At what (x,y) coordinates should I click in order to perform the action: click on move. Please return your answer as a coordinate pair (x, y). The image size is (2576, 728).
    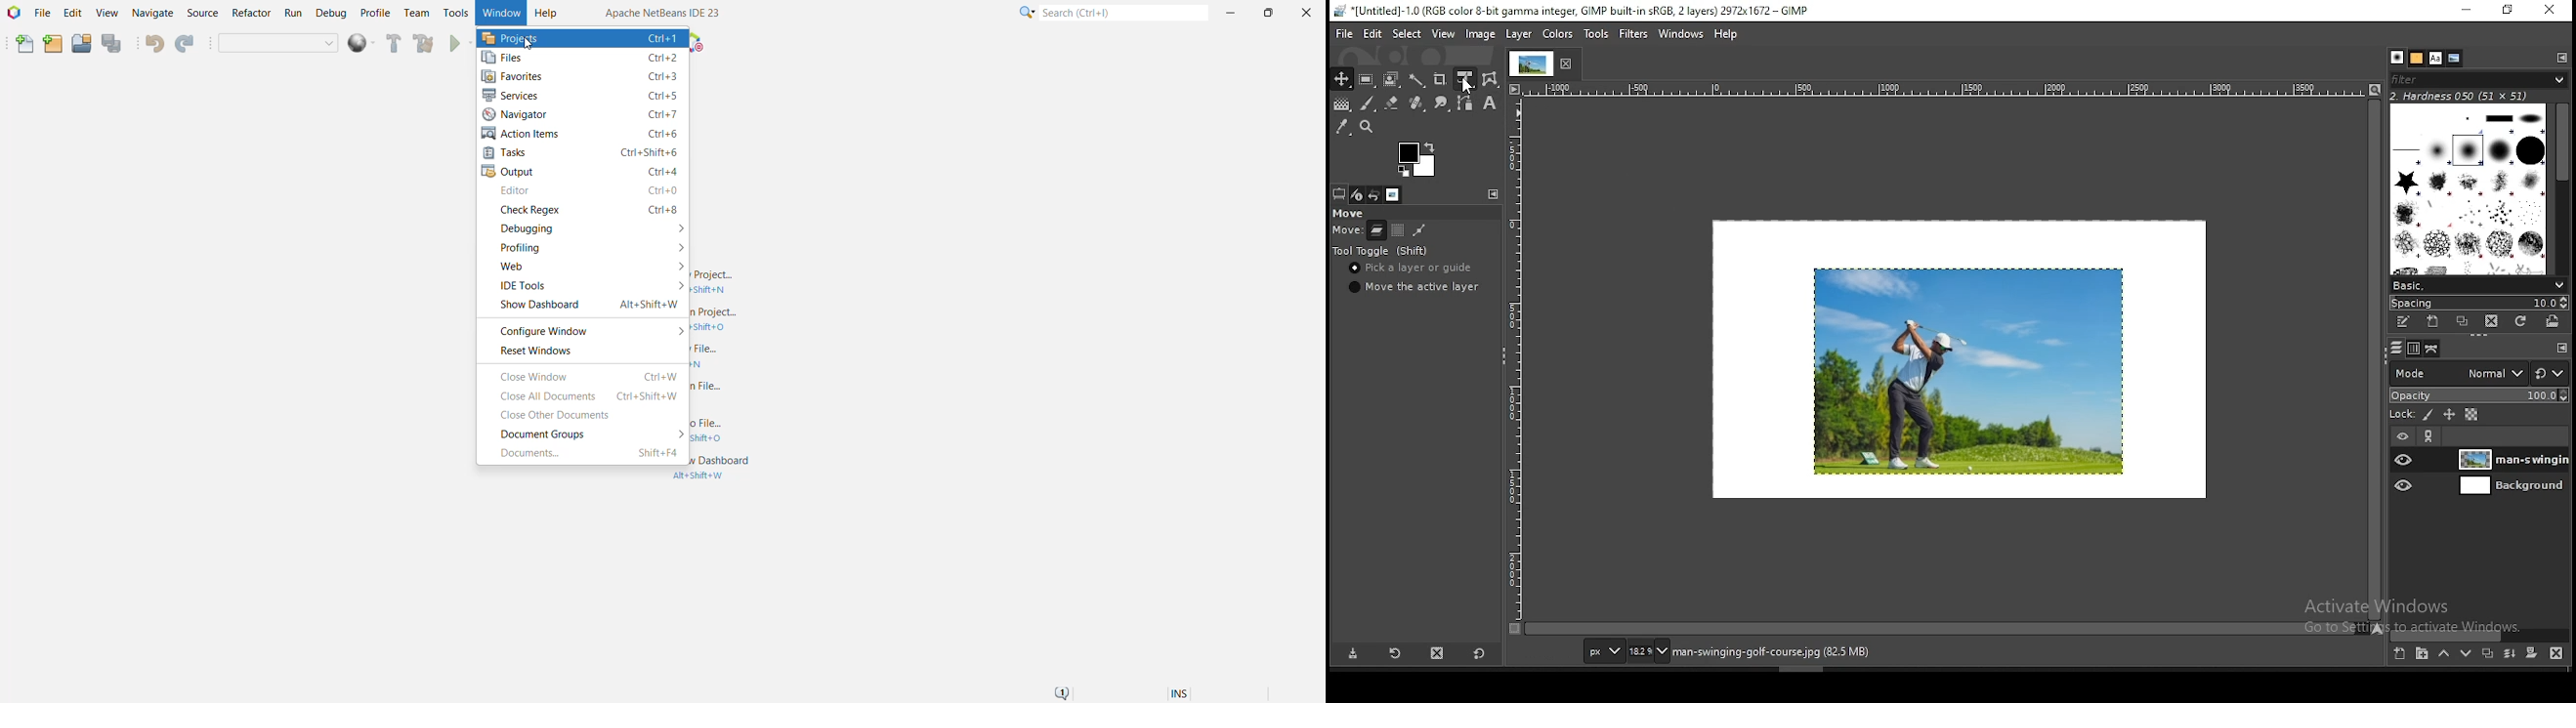
    Looking at the image, I should click on (1345, 230).